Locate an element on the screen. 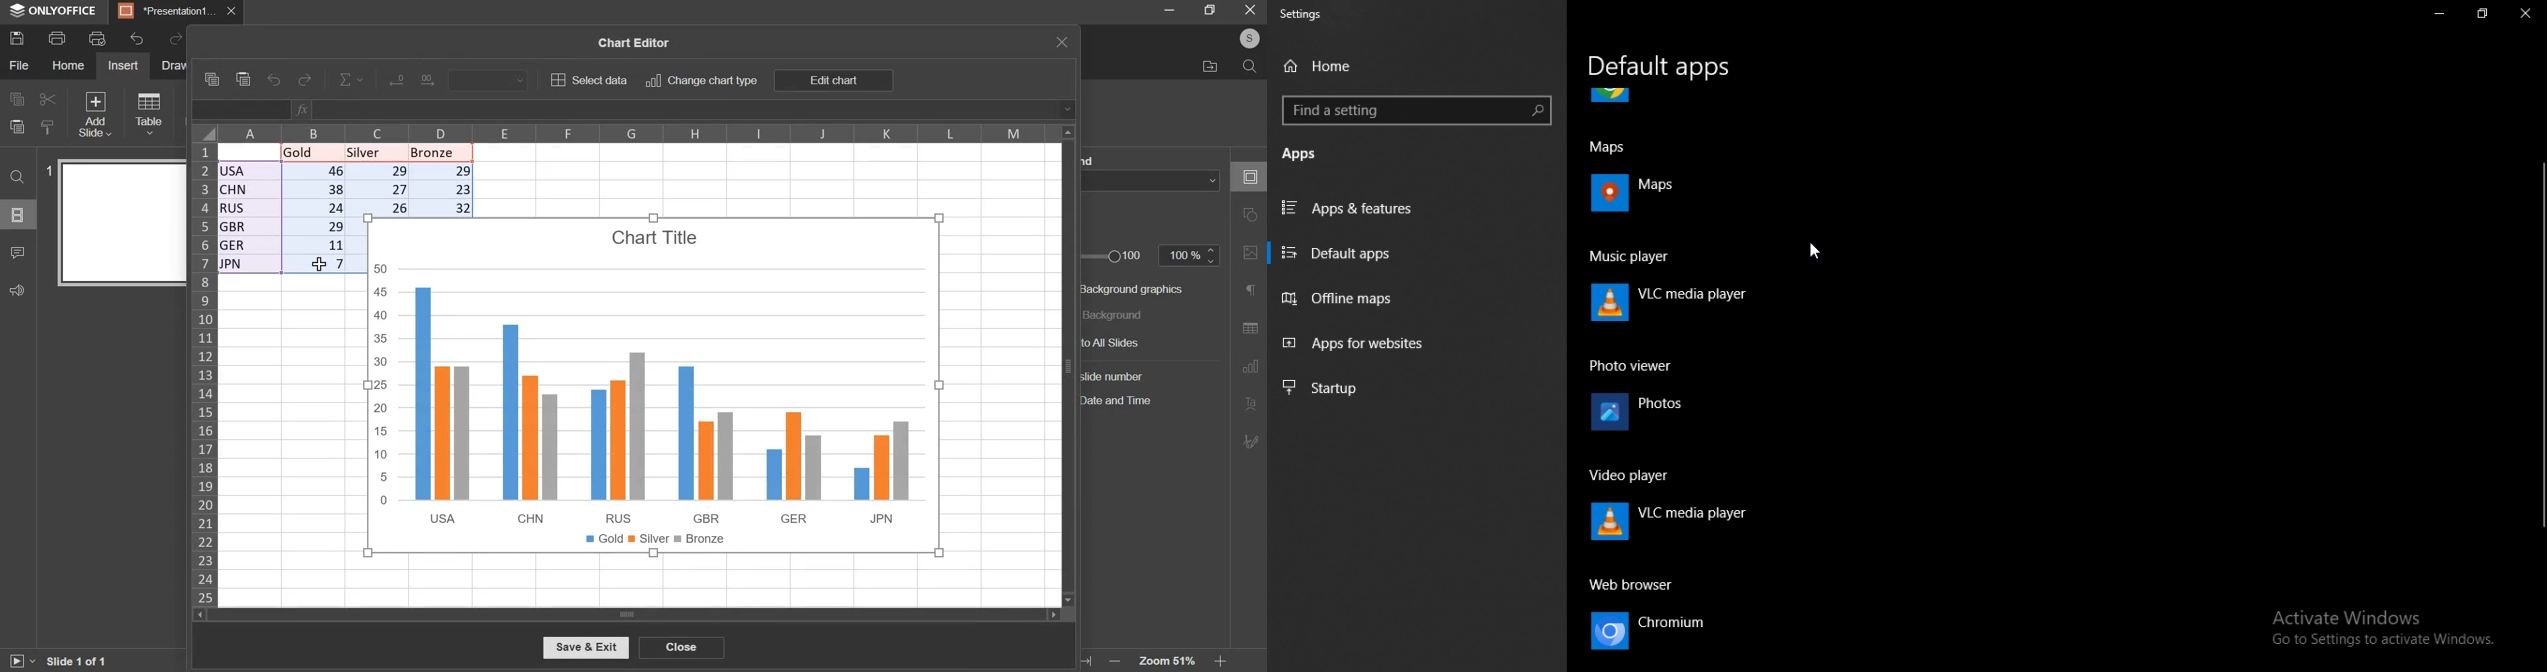  save is located at coordinates (17, 38).